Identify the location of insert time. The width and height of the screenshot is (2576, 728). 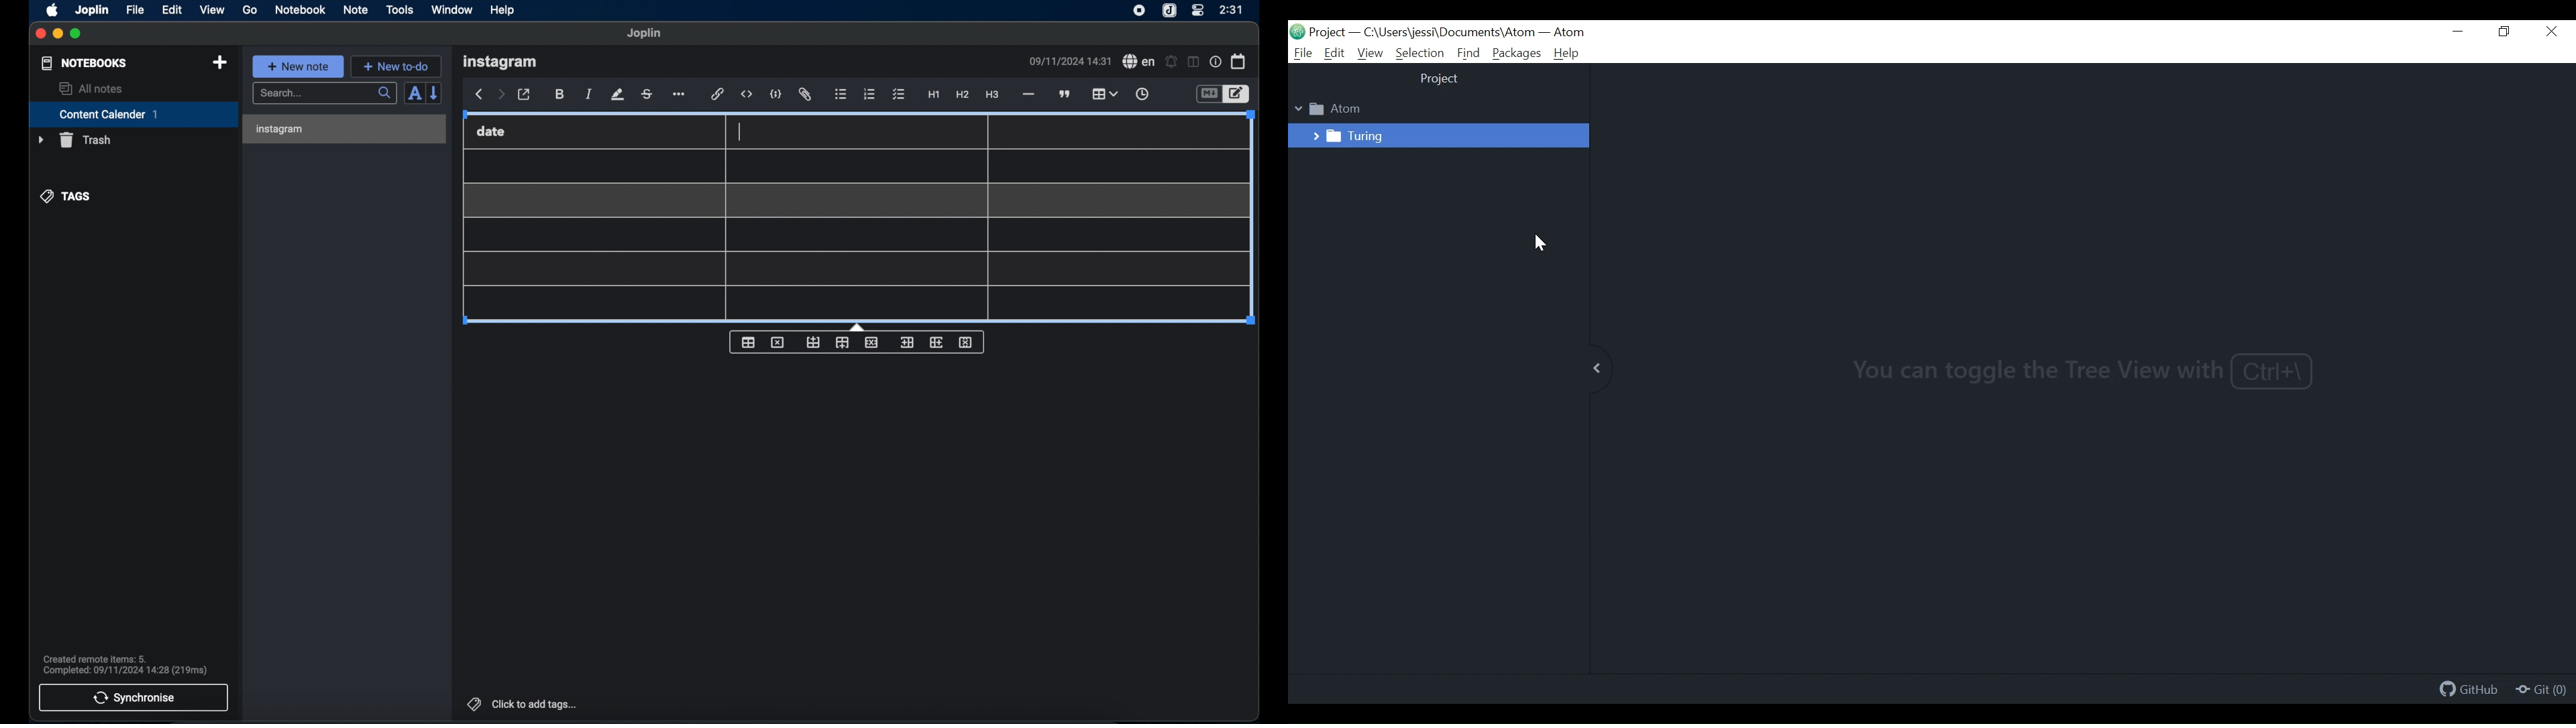
(1143, 94).